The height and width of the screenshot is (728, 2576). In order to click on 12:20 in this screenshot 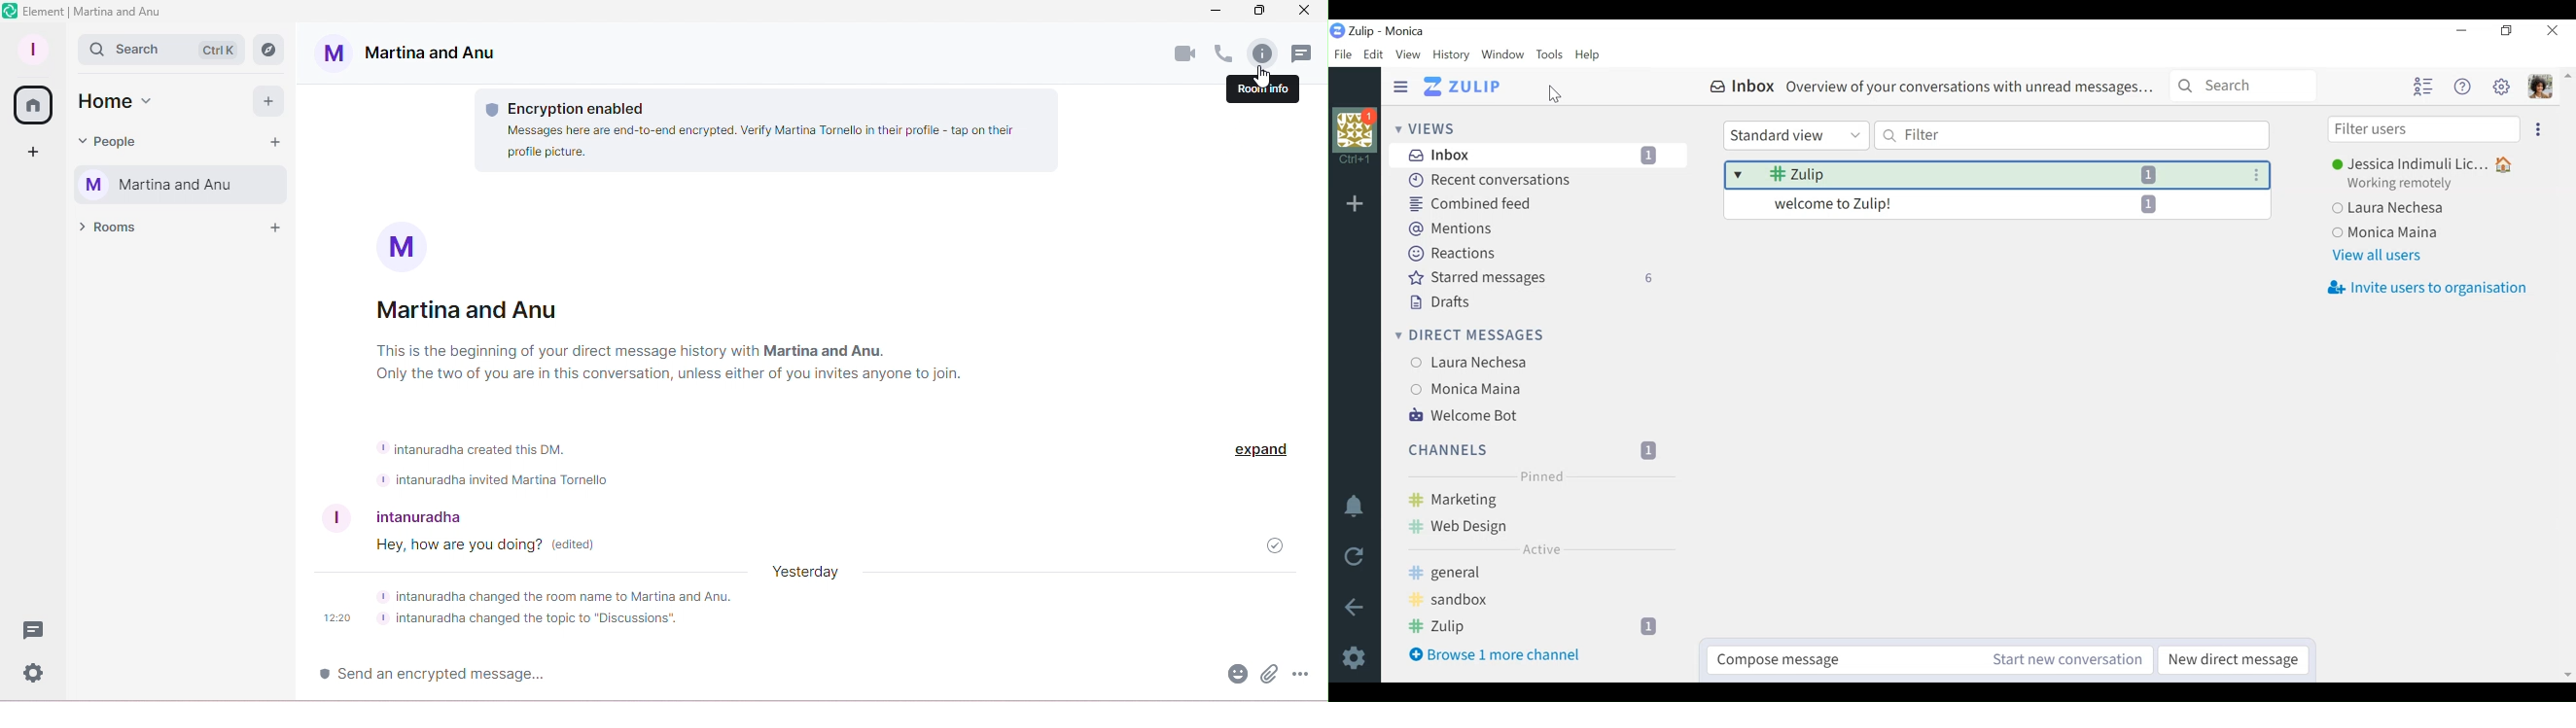, I will do `click(337, 619)`.